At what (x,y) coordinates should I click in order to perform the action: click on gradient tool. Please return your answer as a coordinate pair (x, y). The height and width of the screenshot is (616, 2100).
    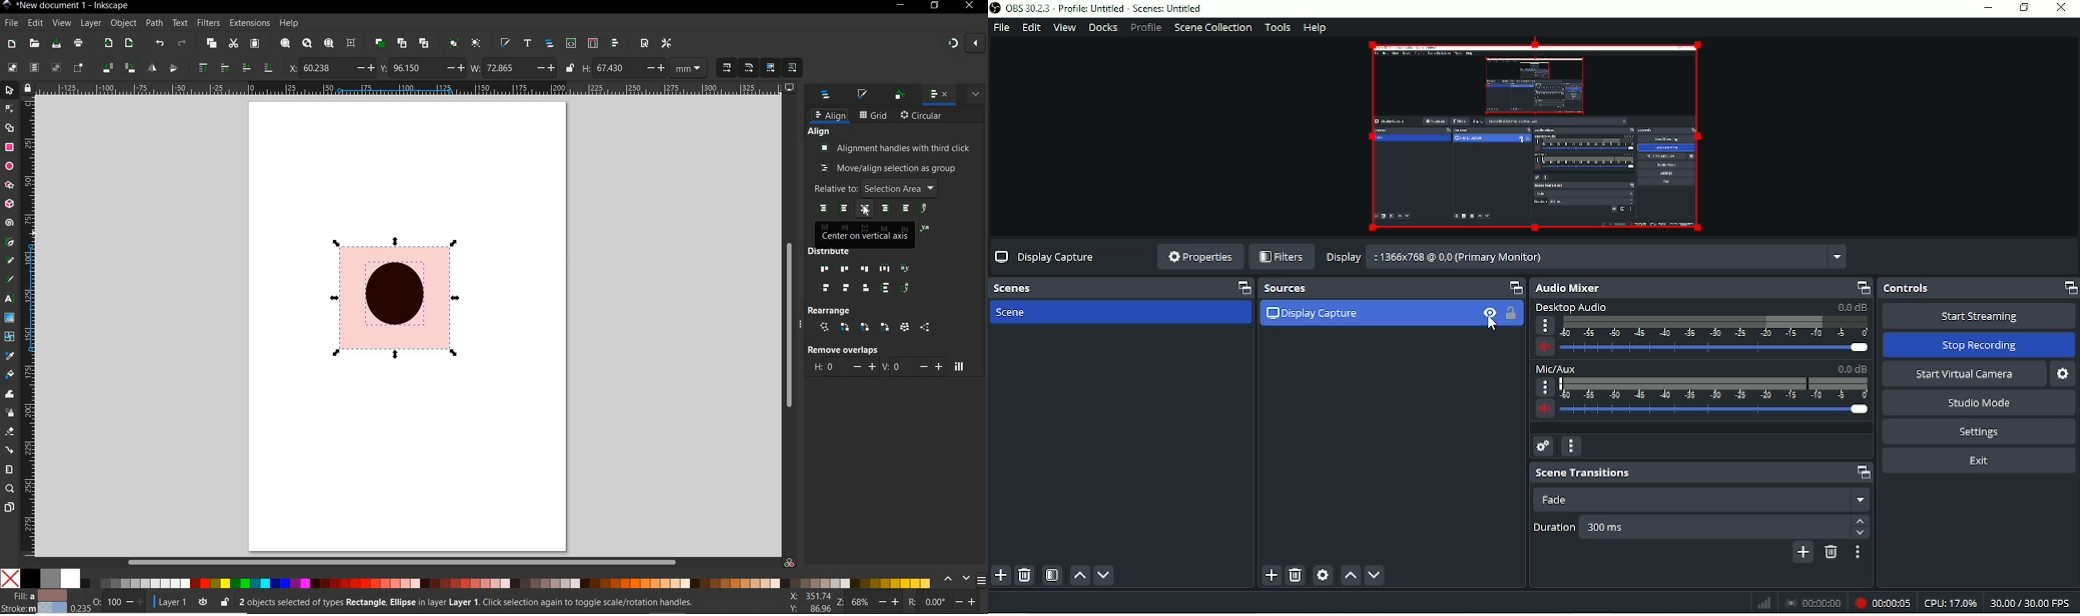
    Looking at the image, I should click on (10, 317).